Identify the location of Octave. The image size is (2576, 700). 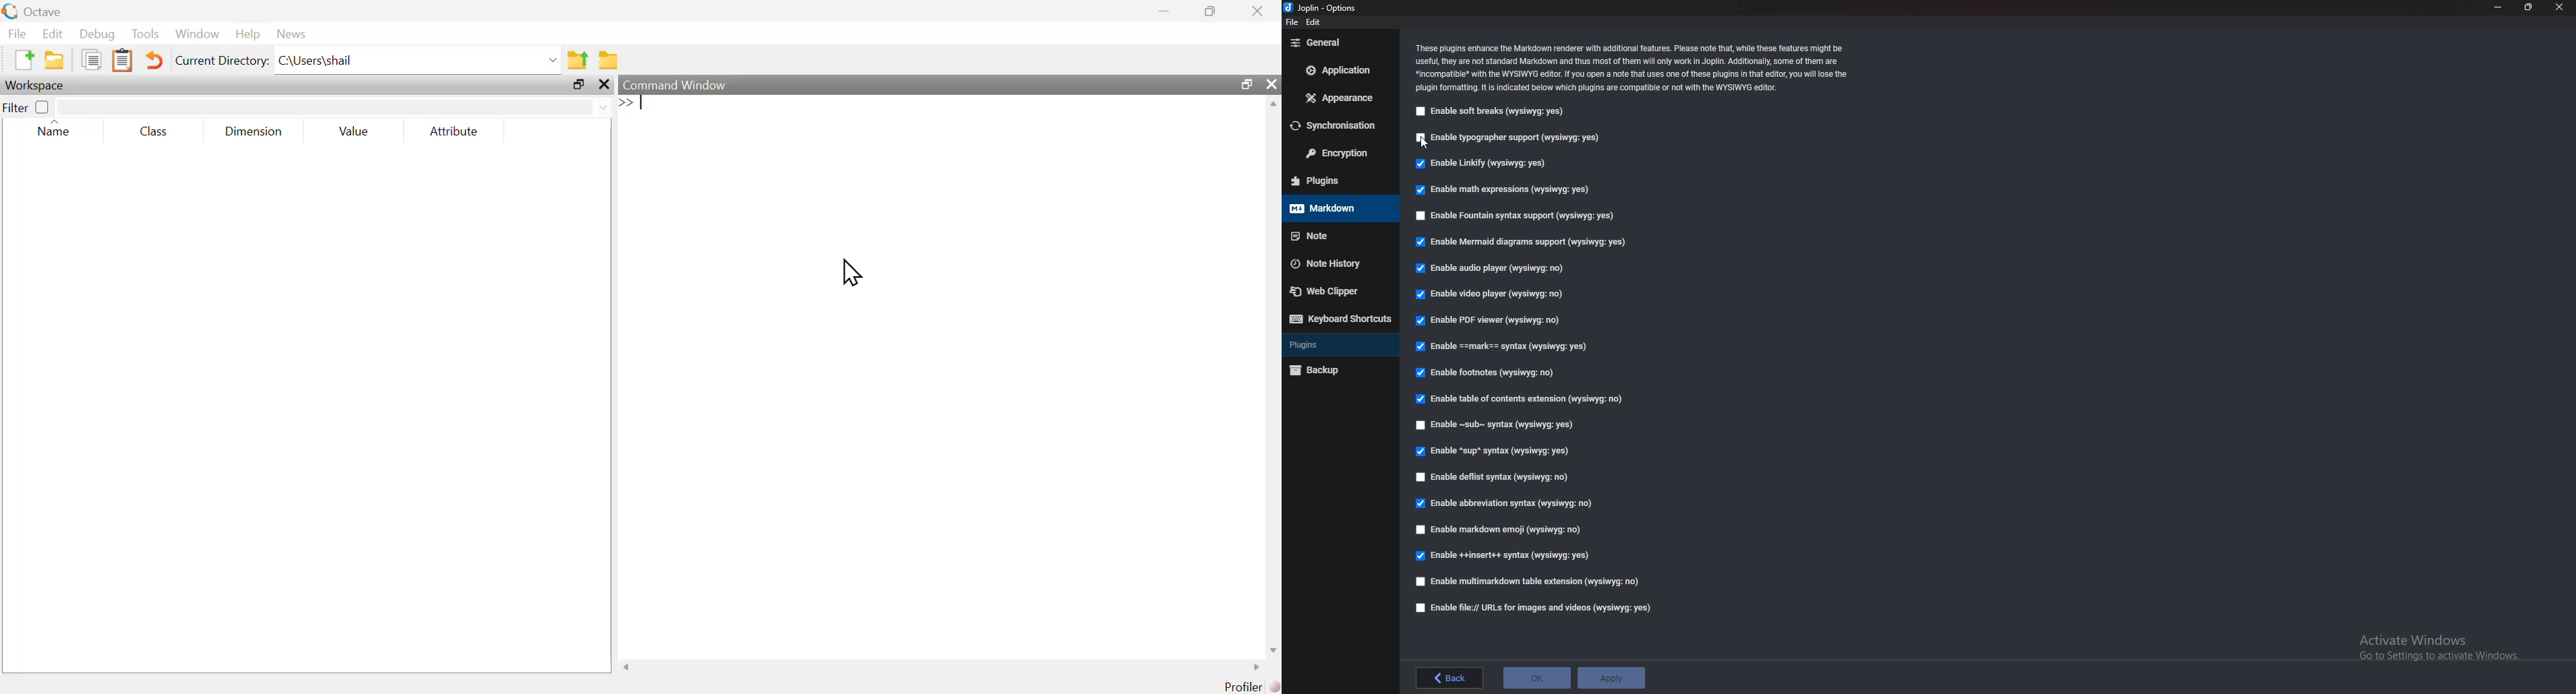
(41, 12).